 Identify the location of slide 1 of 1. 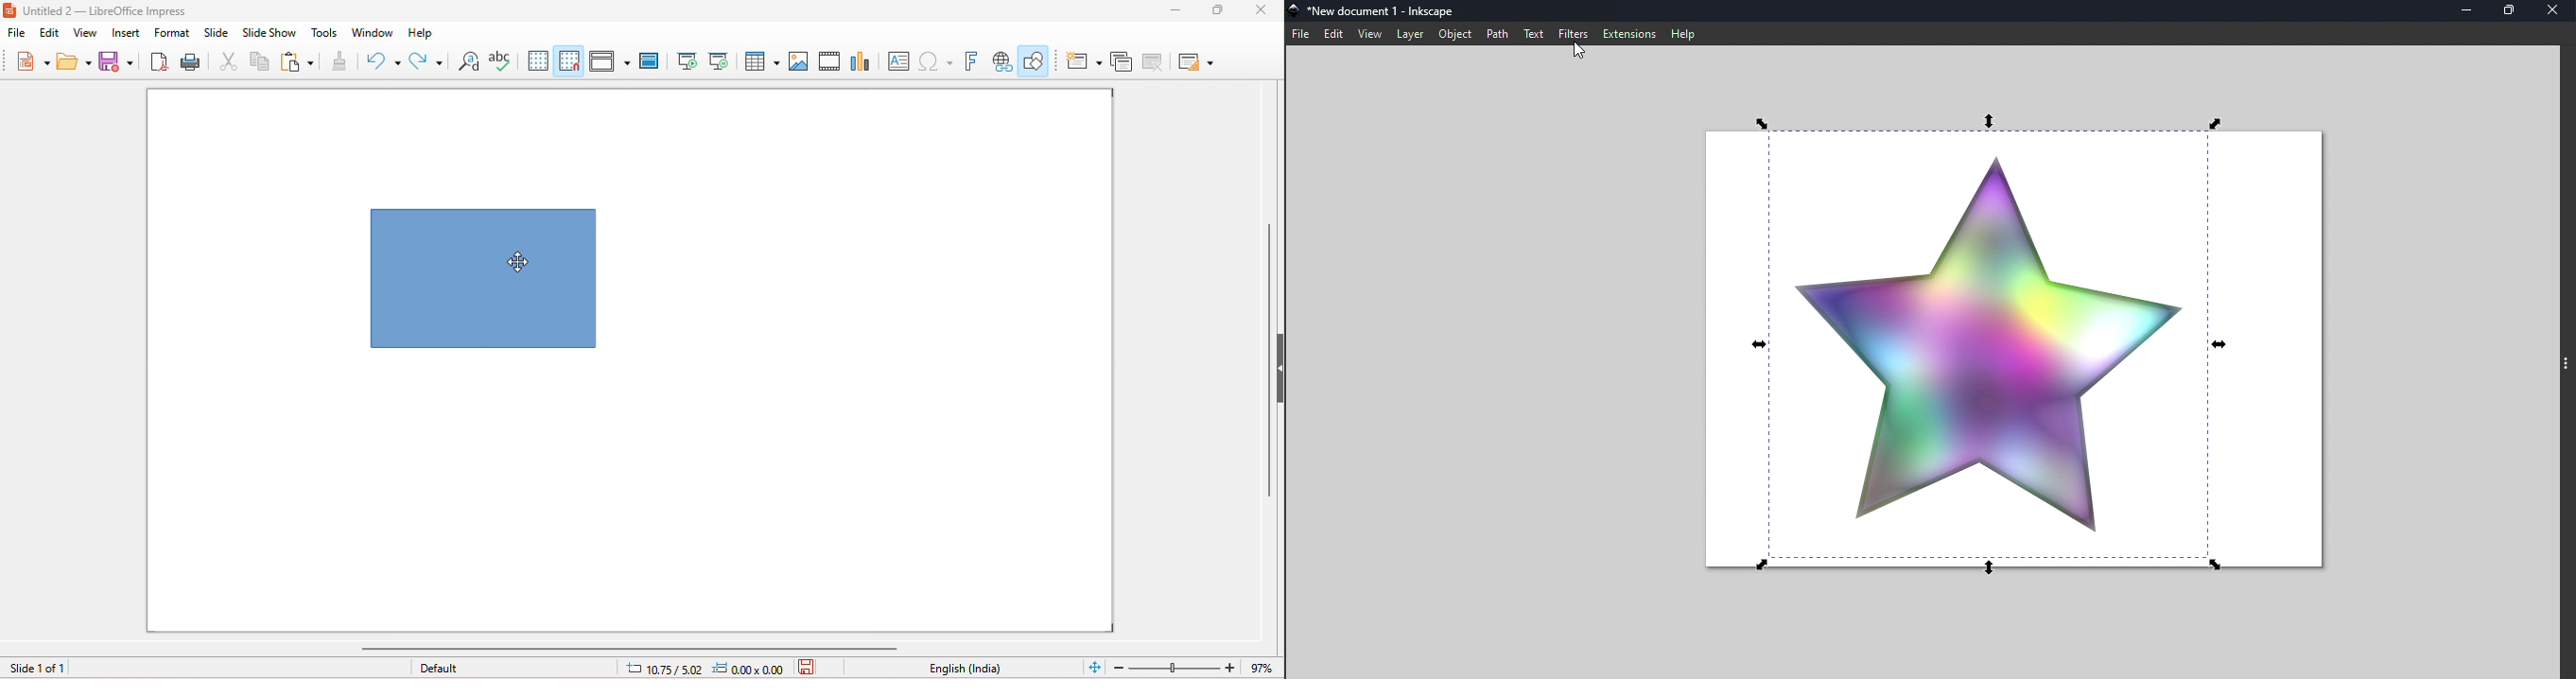
(37, 669).